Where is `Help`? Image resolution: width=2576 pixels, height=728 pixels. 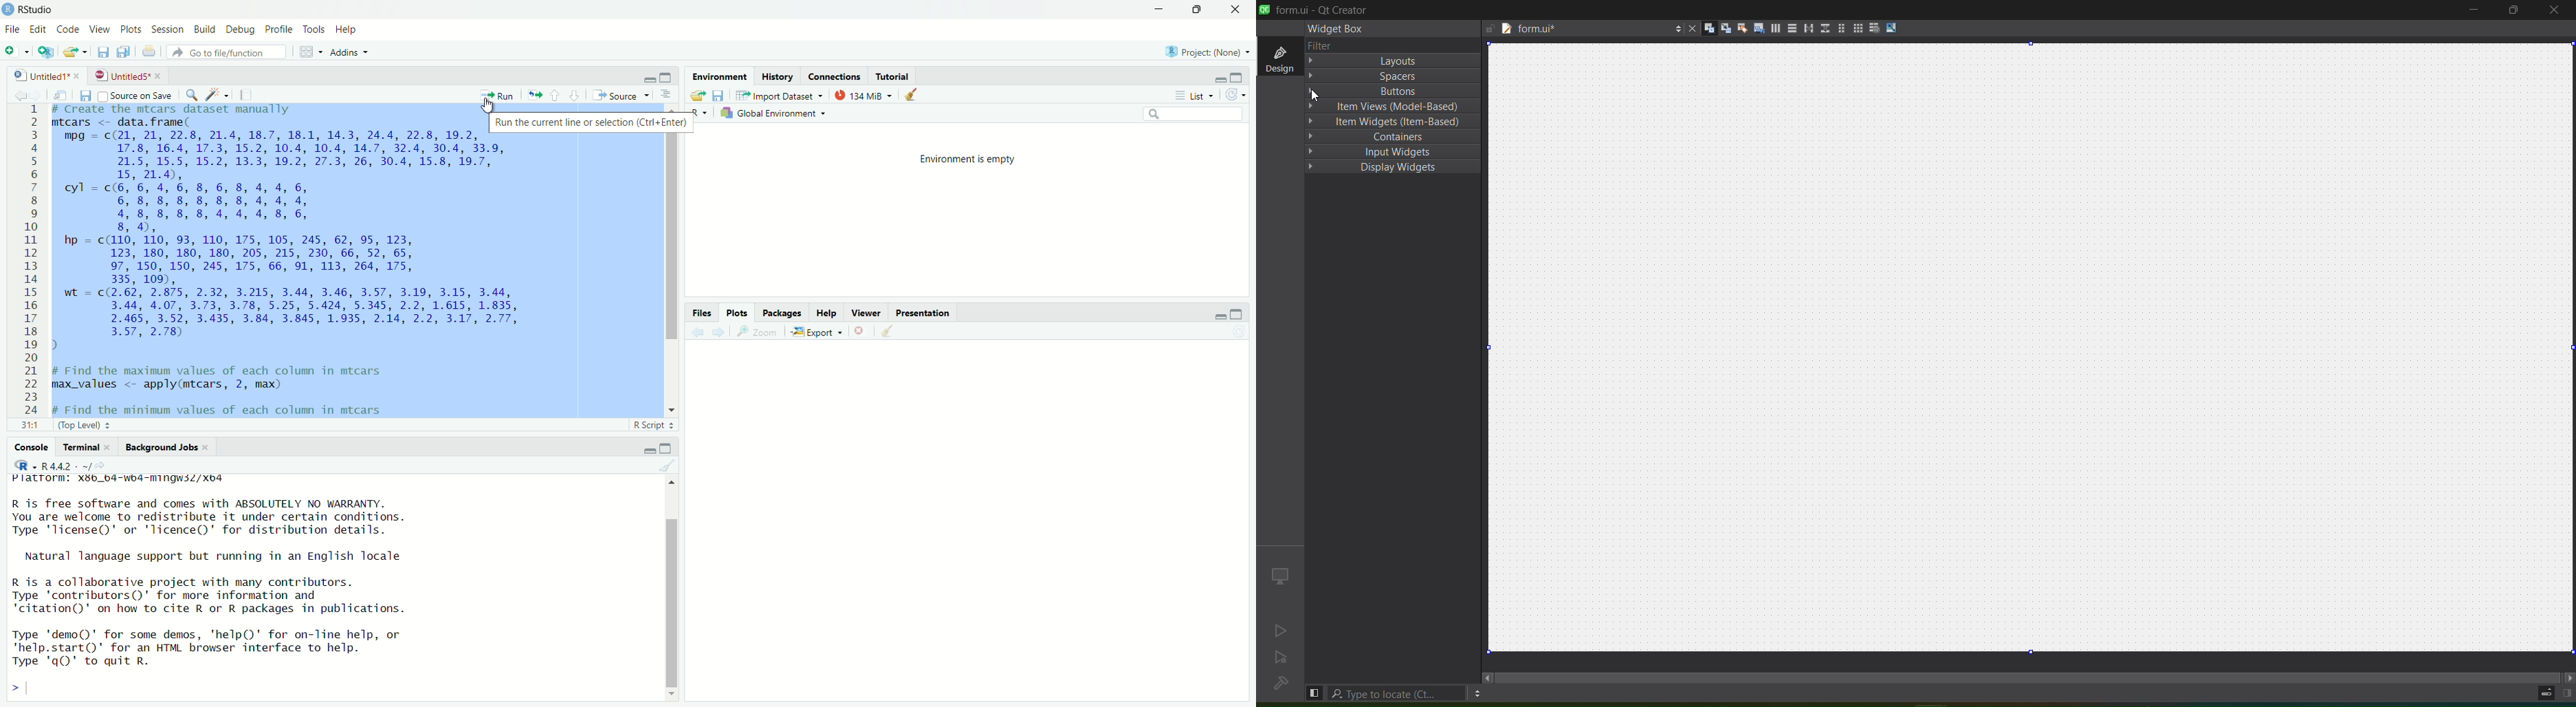
Help is located at coordinates (823, 311).